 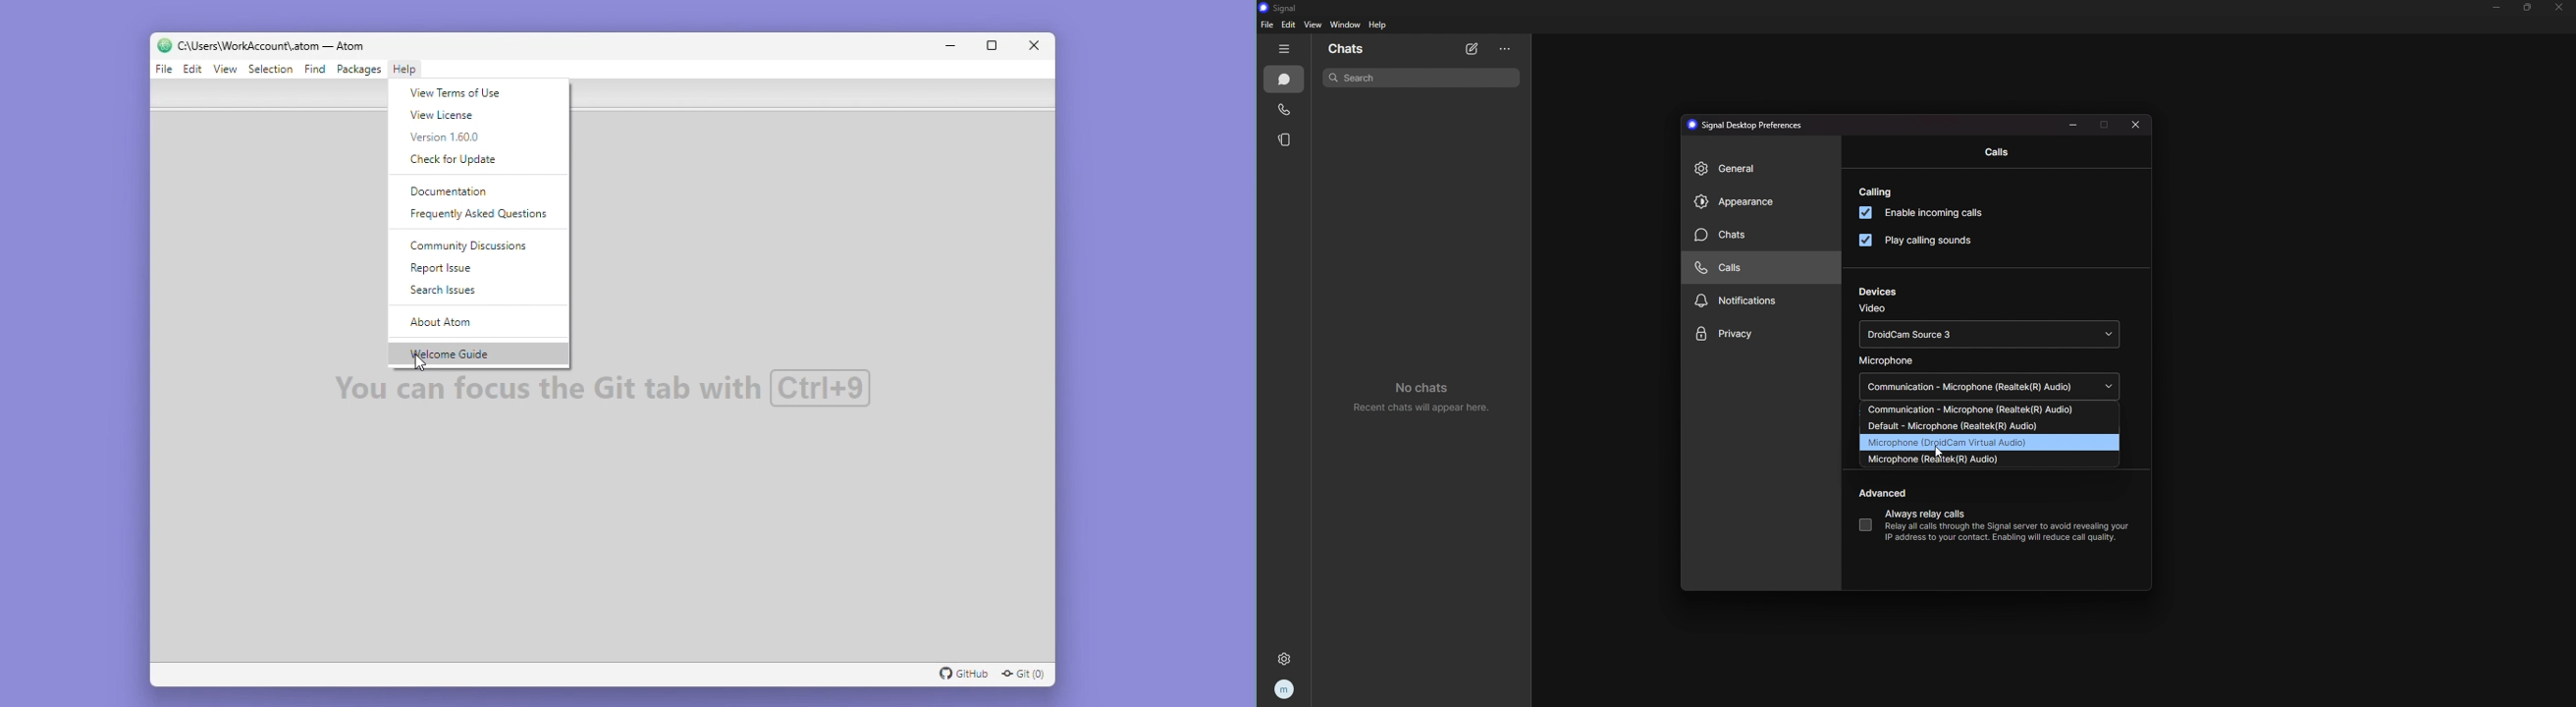 I want to click on privacy, so click(x=1762, y=334).